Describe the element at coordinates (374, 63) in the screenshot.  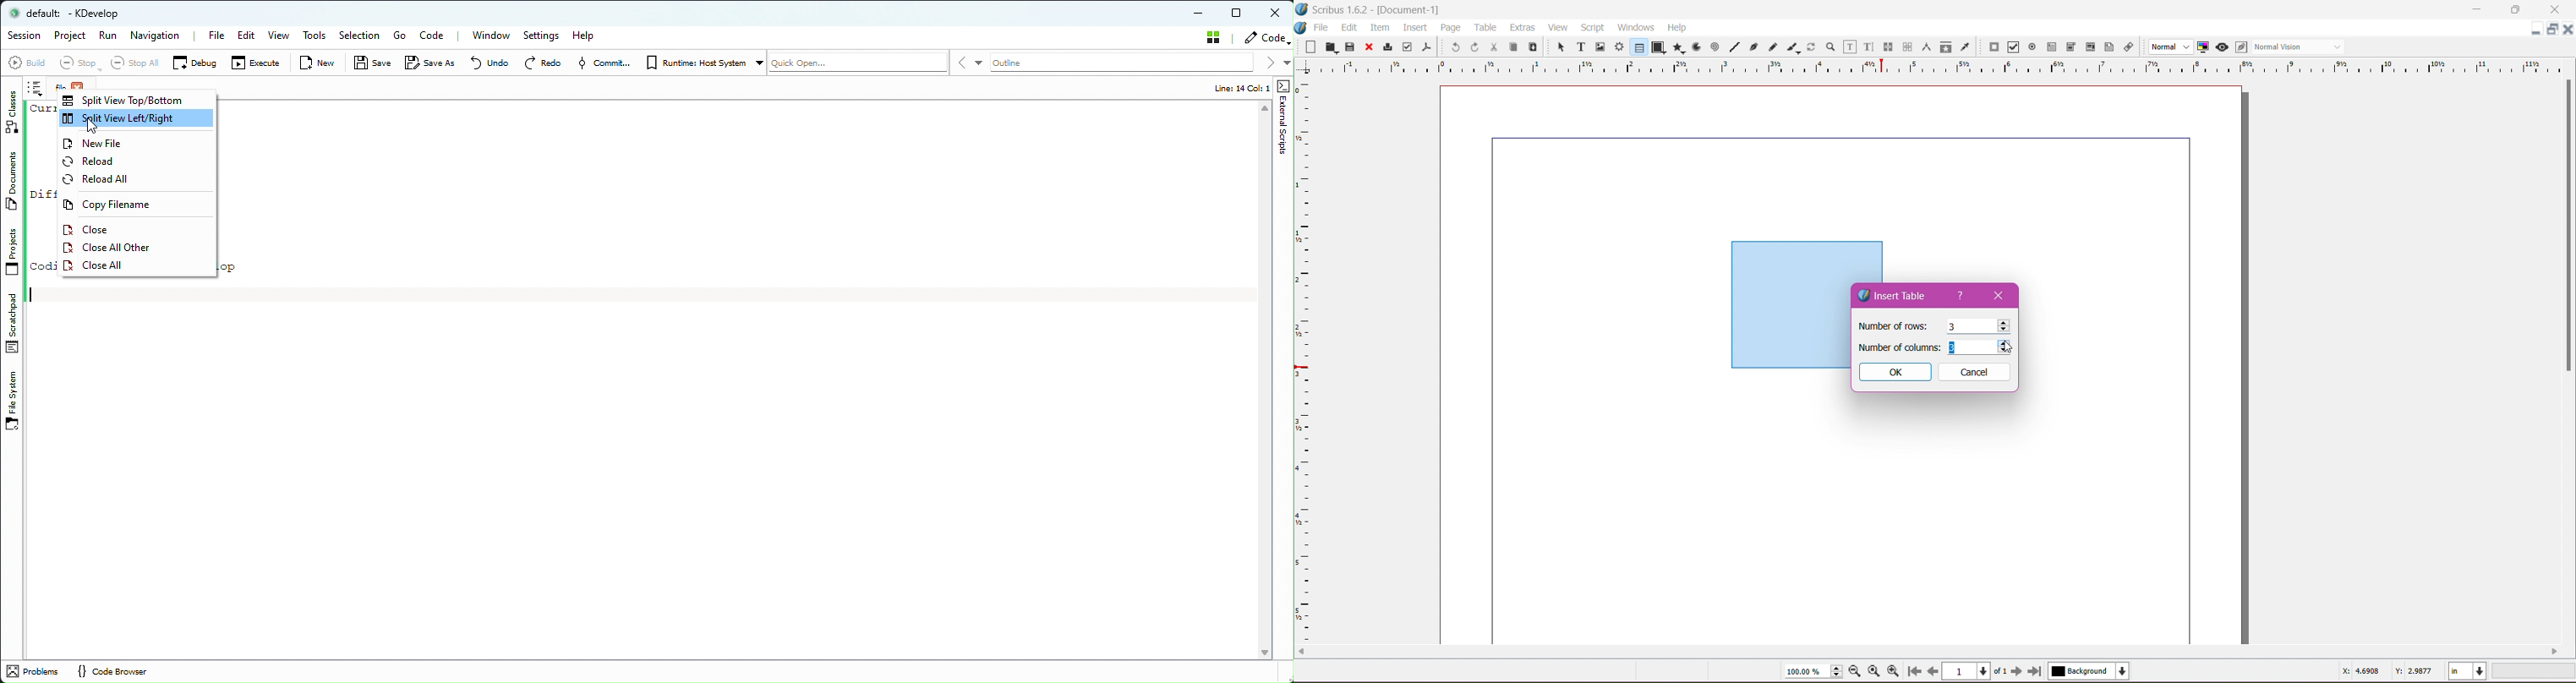
I see `Save` at that location.